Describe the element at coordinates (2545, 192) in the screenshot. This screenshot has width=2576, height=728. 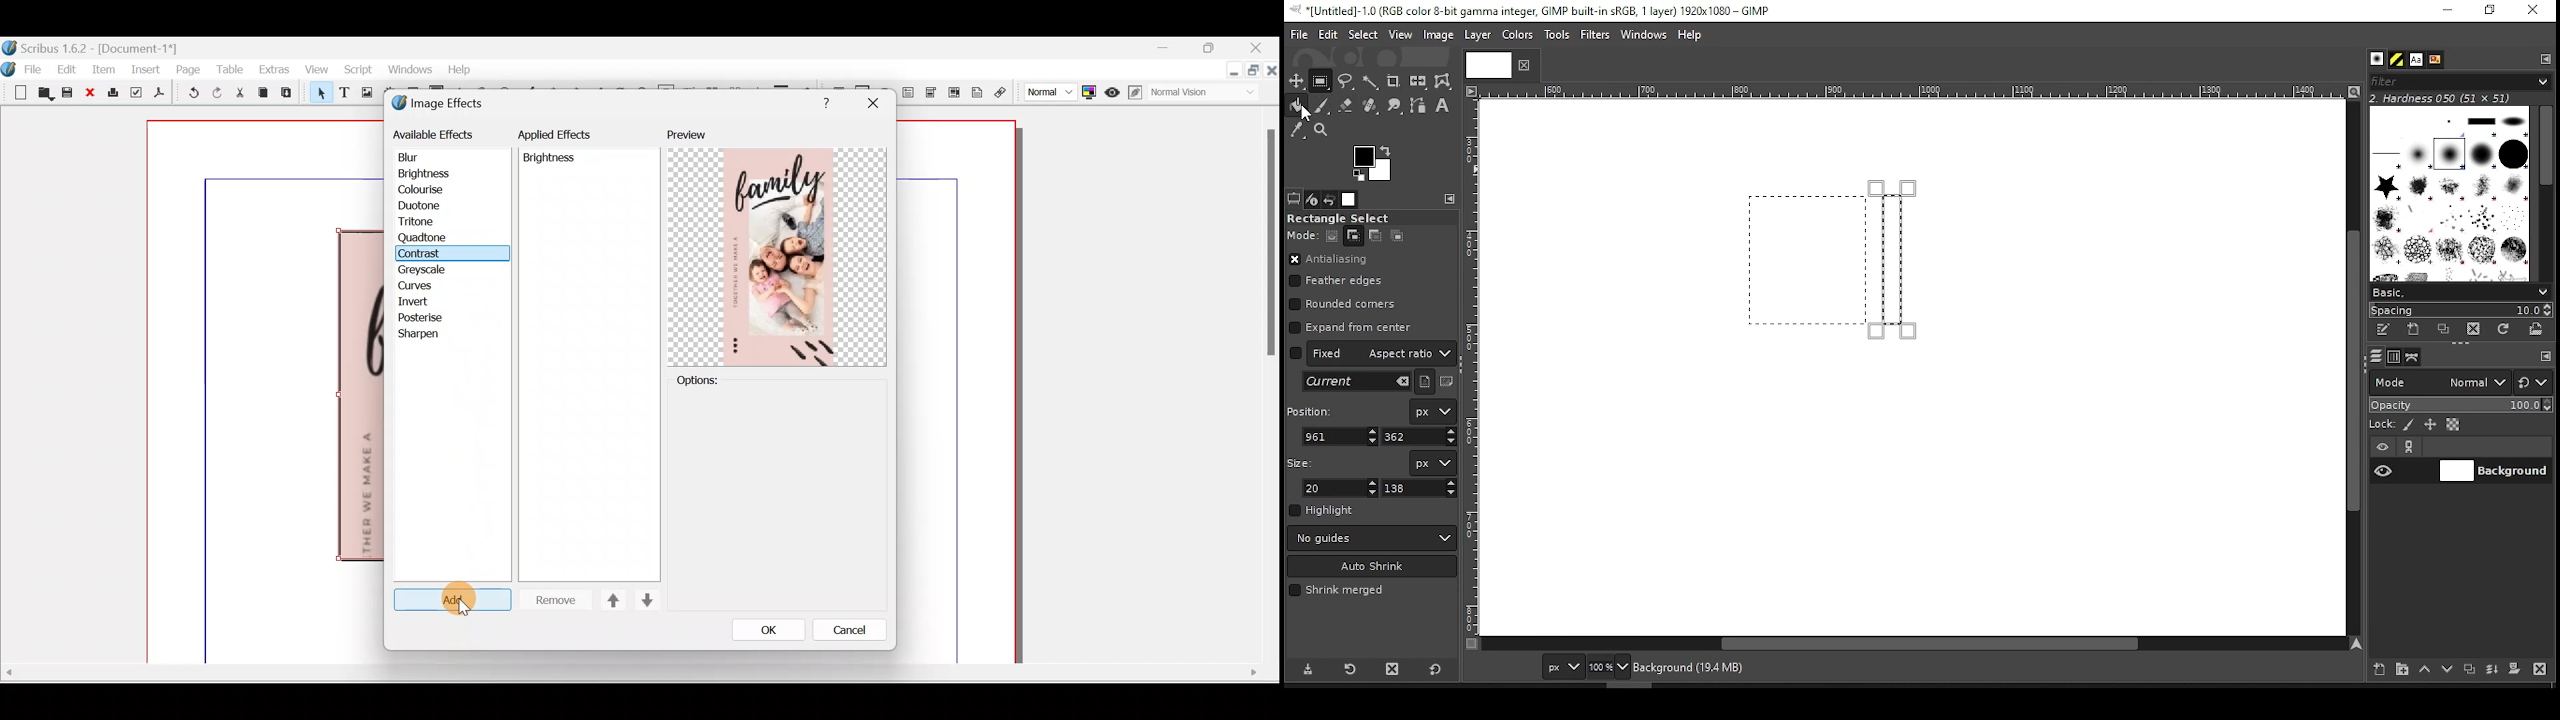
I see `scroll bar` at that location.